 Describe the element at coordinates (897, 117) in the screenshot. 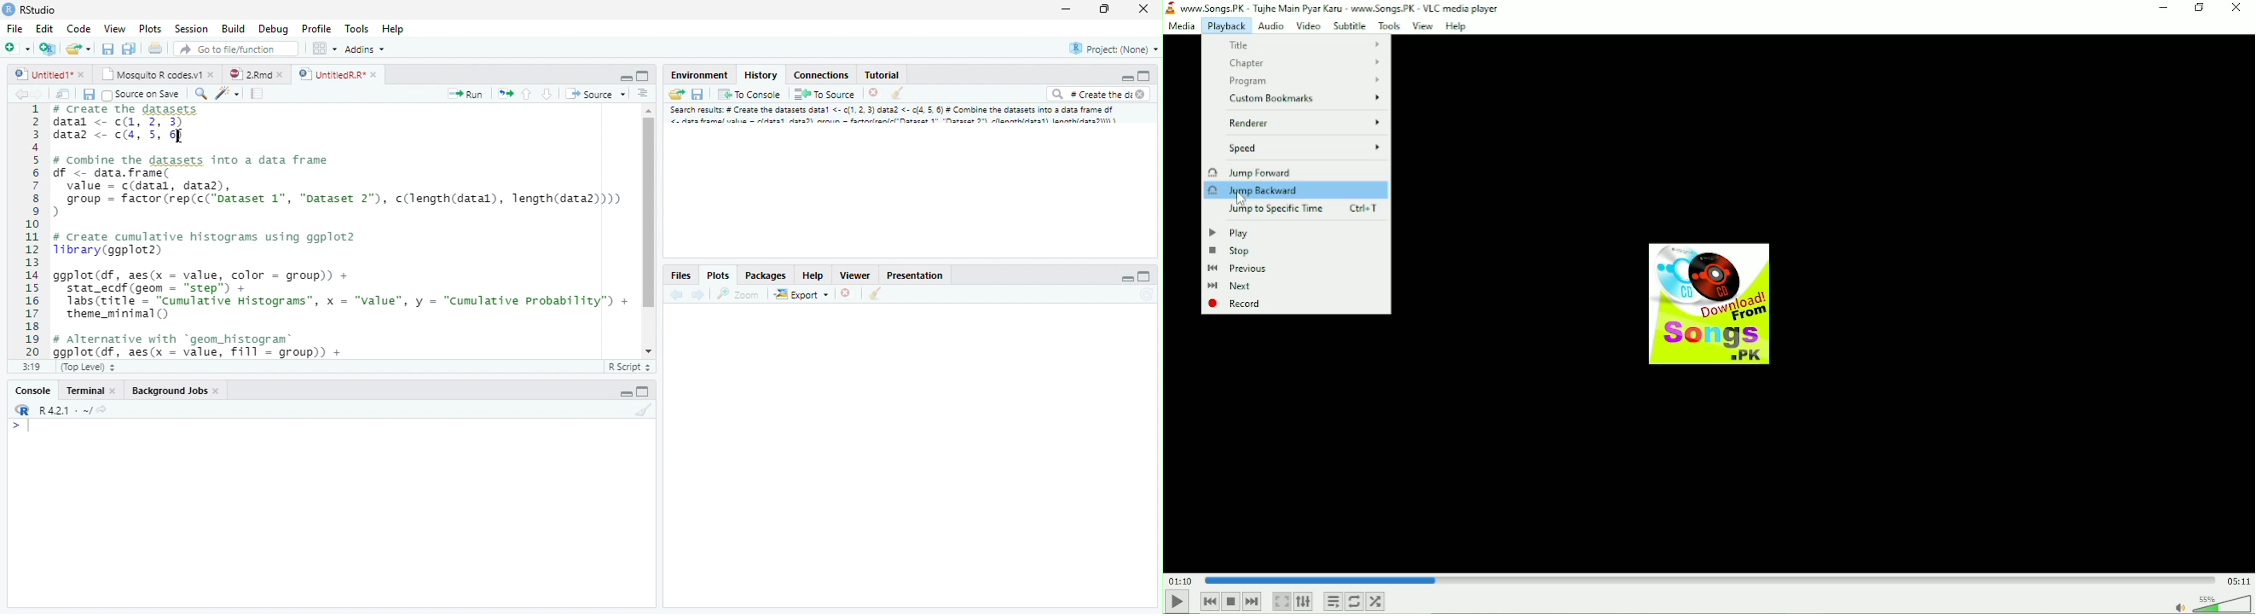

I see `Search result # create dataset data..` at that location.